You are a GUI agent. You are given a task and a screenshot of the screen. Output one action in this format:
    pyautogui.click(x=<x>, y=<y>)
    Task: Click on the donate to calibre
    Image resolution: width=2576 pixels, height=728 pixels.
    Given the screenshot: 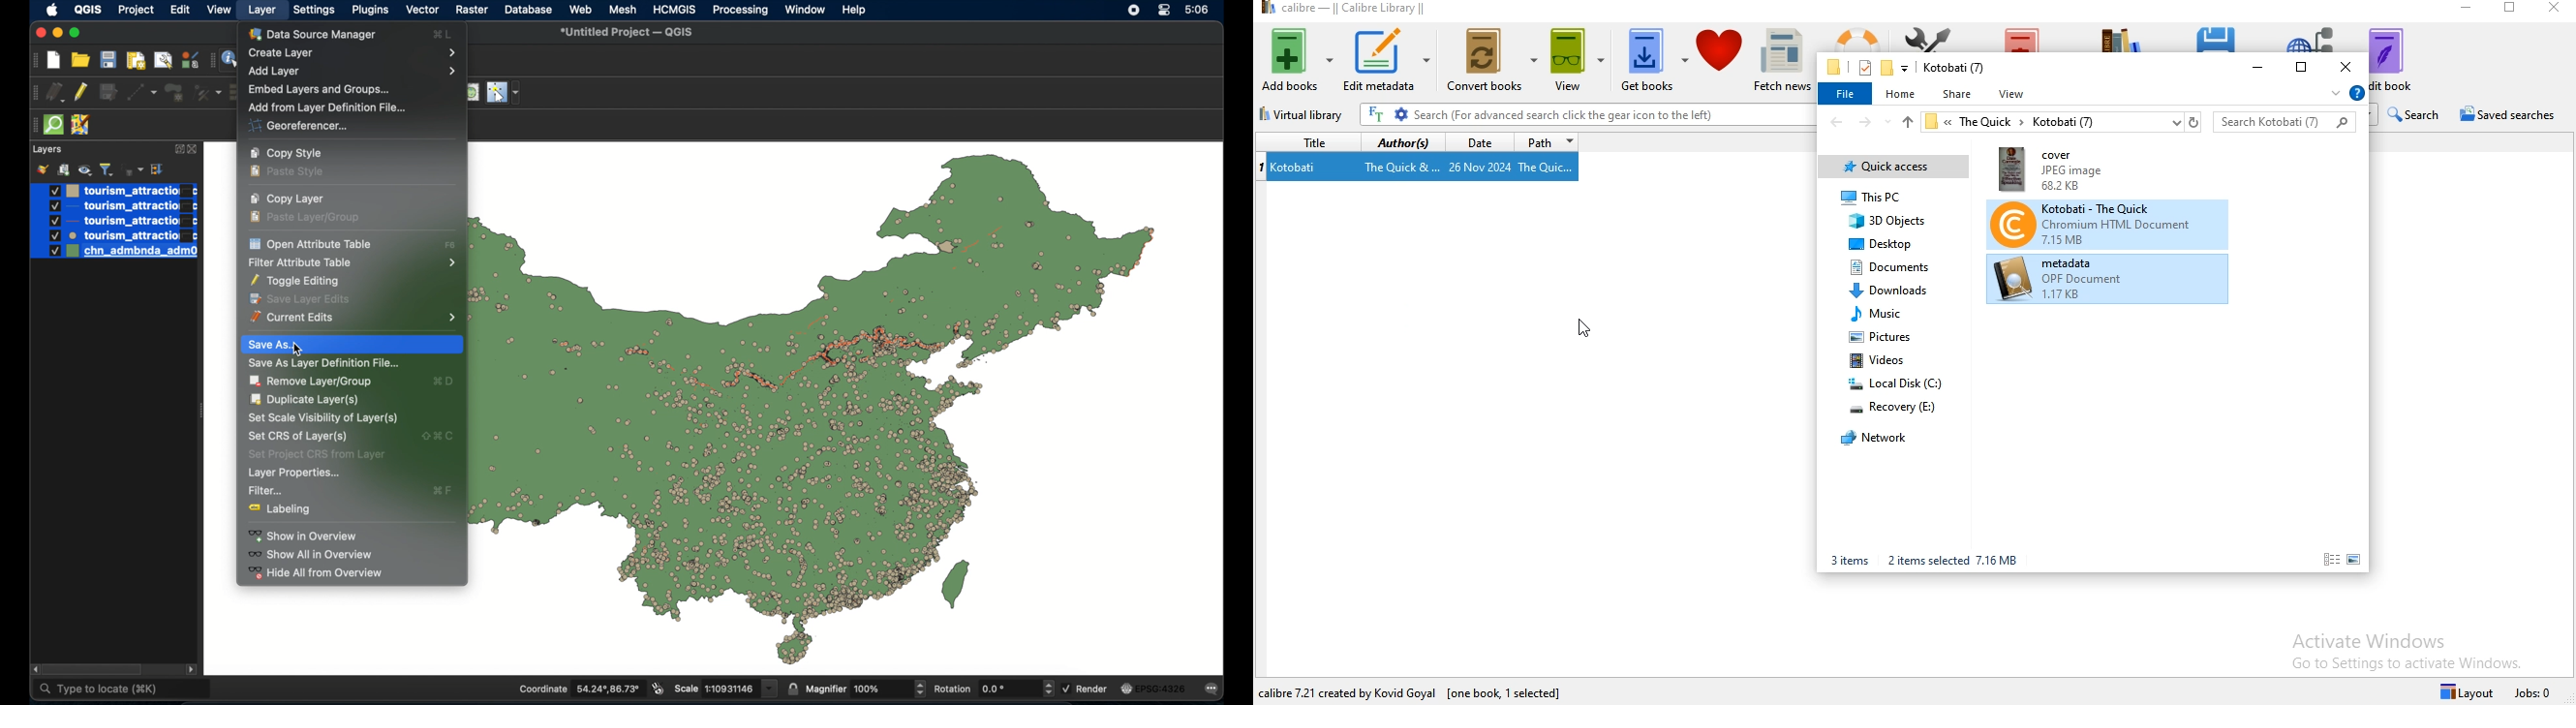 What is the action you would take?
    pyautogui.click(x=1721, y=60)
    